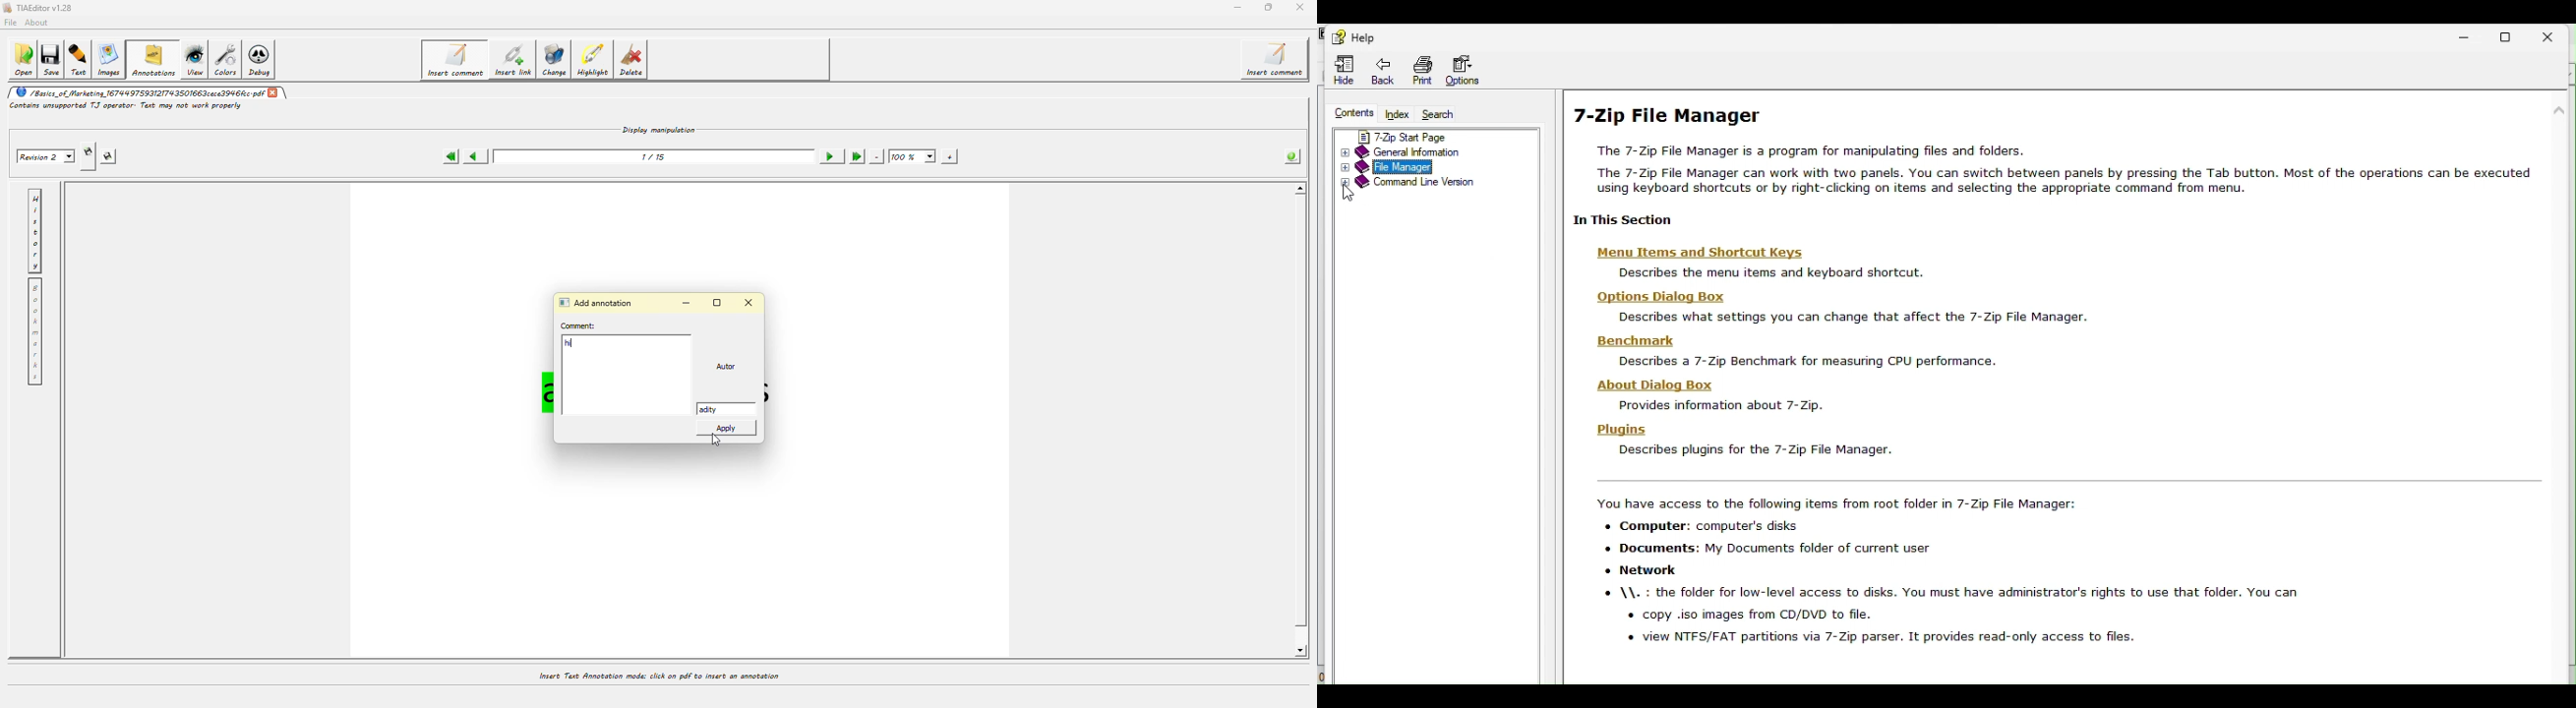 This screenshot has height=728, width=2576. I want to click on You have access to the following items from root folder in 7-Zip File Manager:
+ Computer: computer's disks
+ Documents: My Documents folder of current user
+ Network
 \\. : the folder for low-level access to disks. You must have administrator's rights to use that folder. You can
« copy .iso images from CD/DVD to file.
« view NTFS/FAT partitions via 7-Zip parser. It provides read-only access to files., so click(1956, 573).